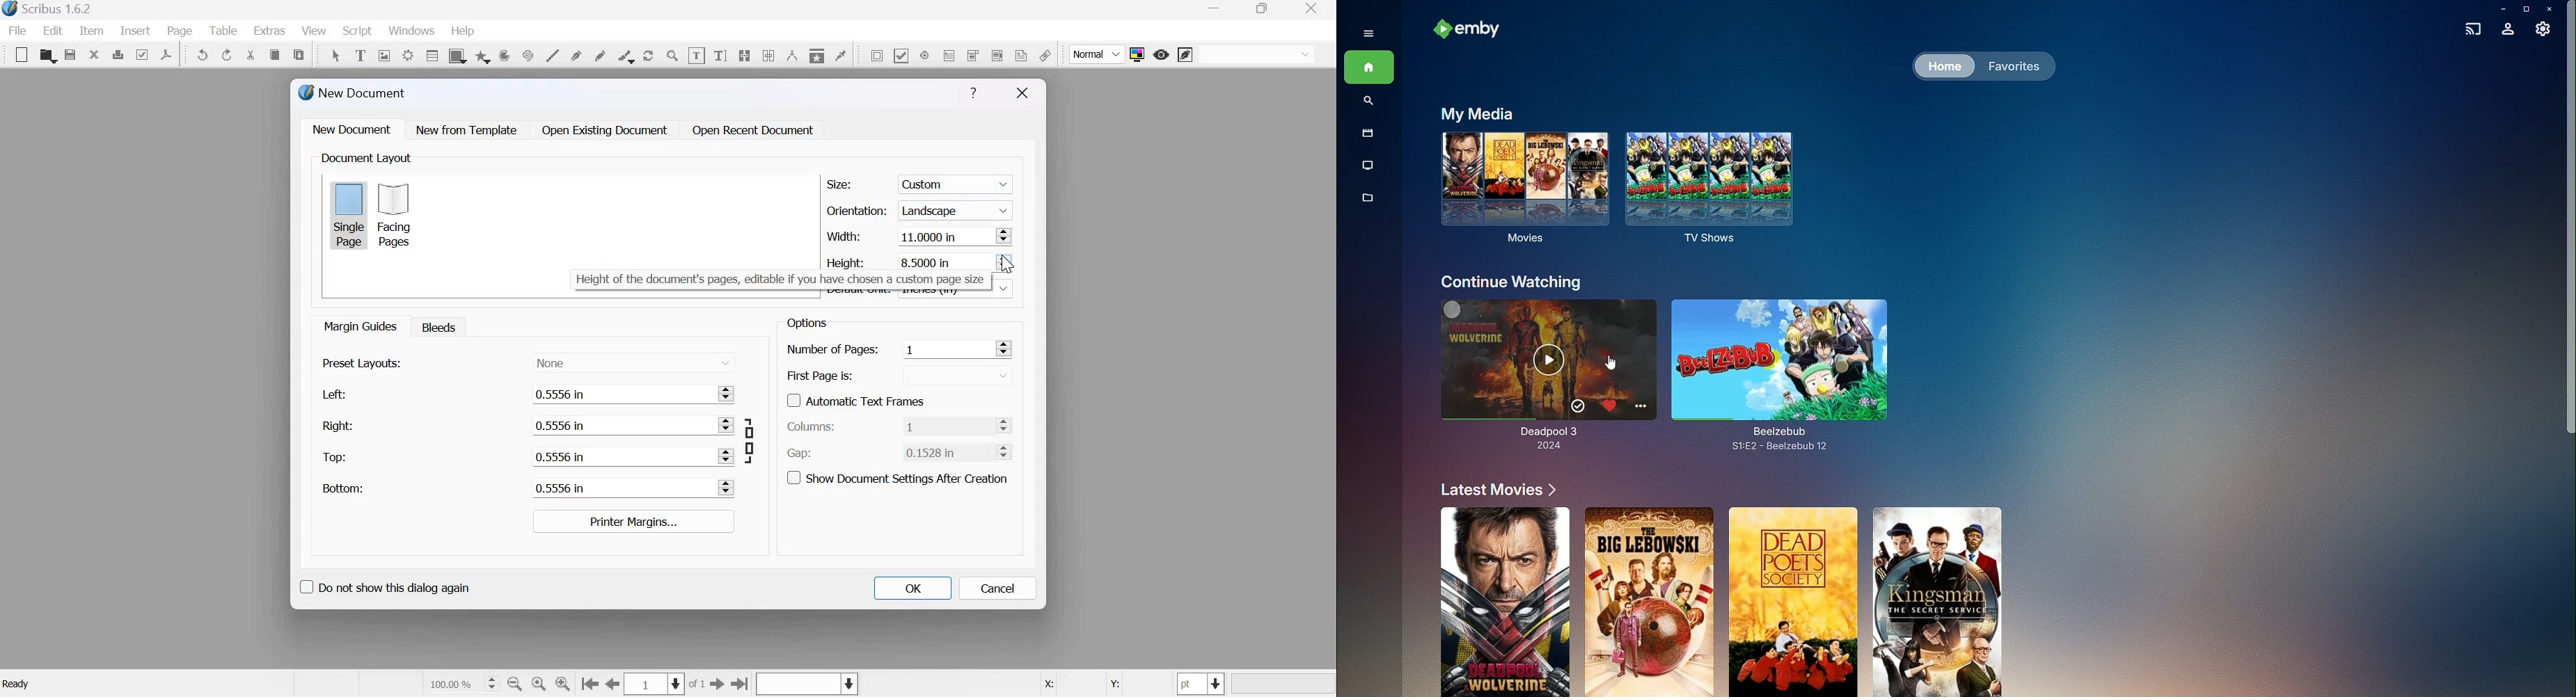  What do you see at coordinates (656, 684) in the screenshot?
I see `Select the current page` at bounding box center [656, 684].